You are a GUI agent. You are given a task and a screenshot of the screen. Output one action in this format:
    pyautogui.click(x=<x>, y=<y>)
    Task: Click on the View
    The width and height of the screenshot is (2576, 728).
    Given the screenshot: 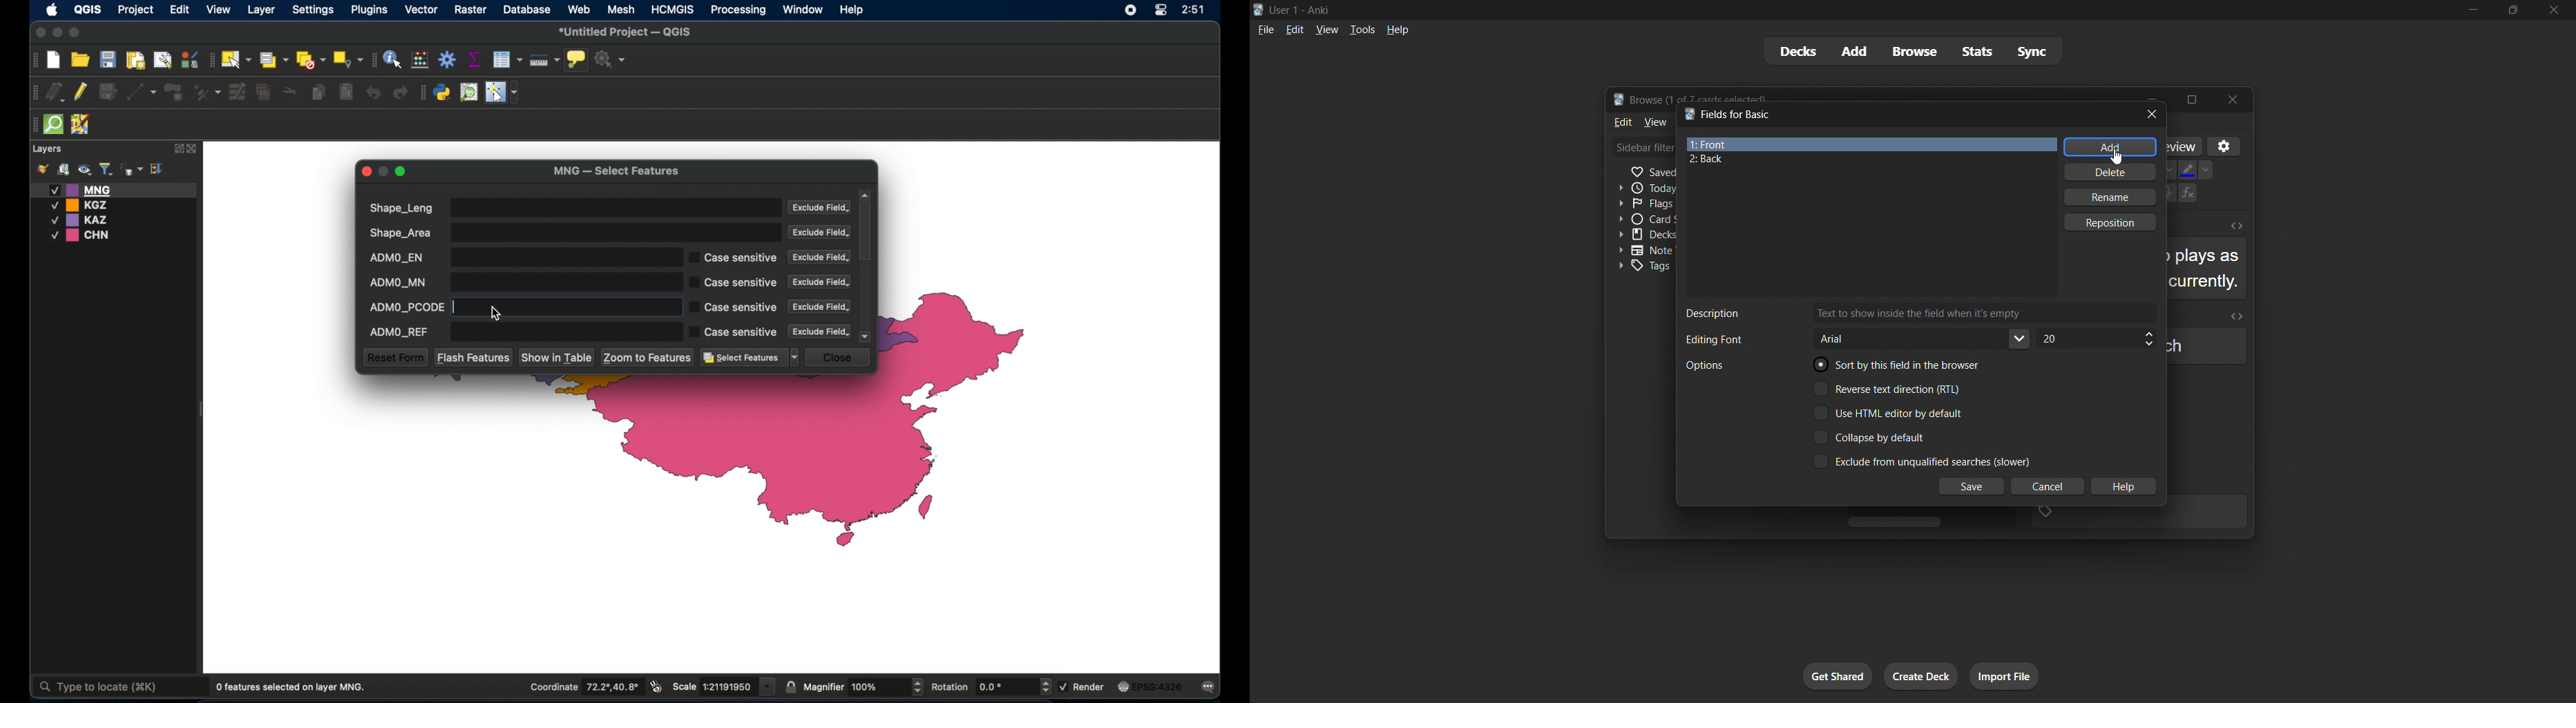 What is the action you would take?
    pyautogui.click(x=1655, y=124)
    